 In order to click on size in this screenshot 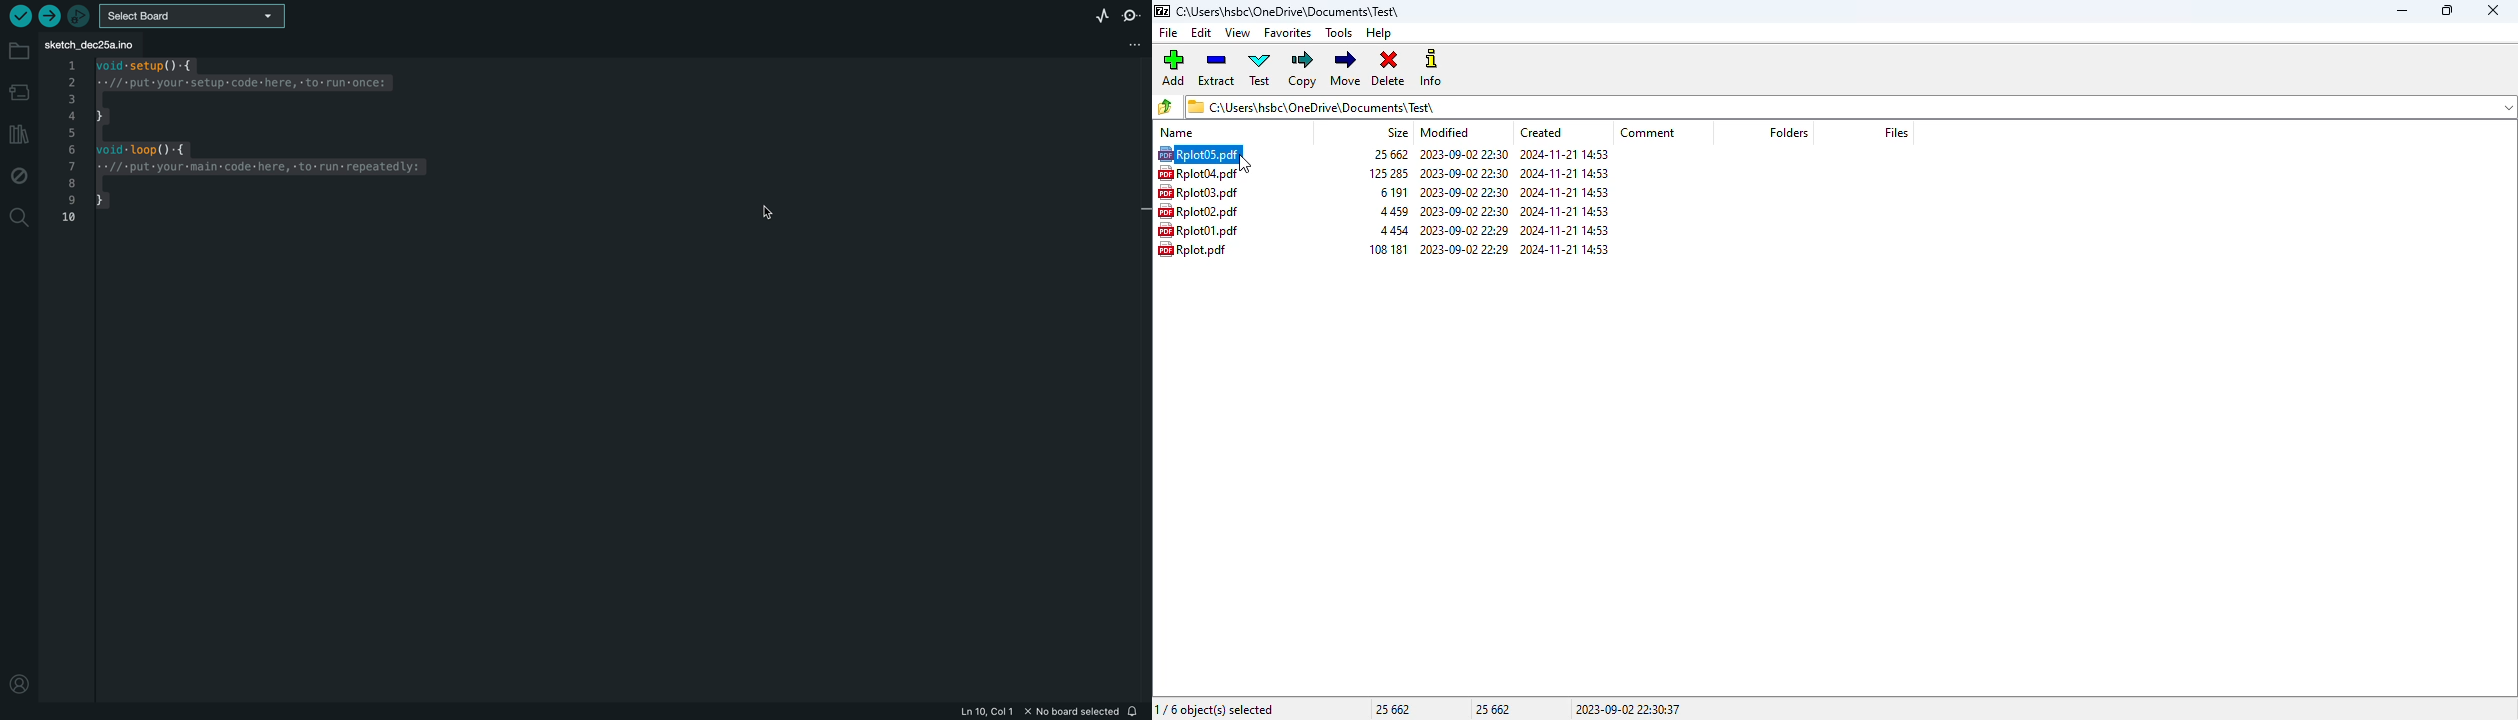, I will do `click(1390, 173)`.